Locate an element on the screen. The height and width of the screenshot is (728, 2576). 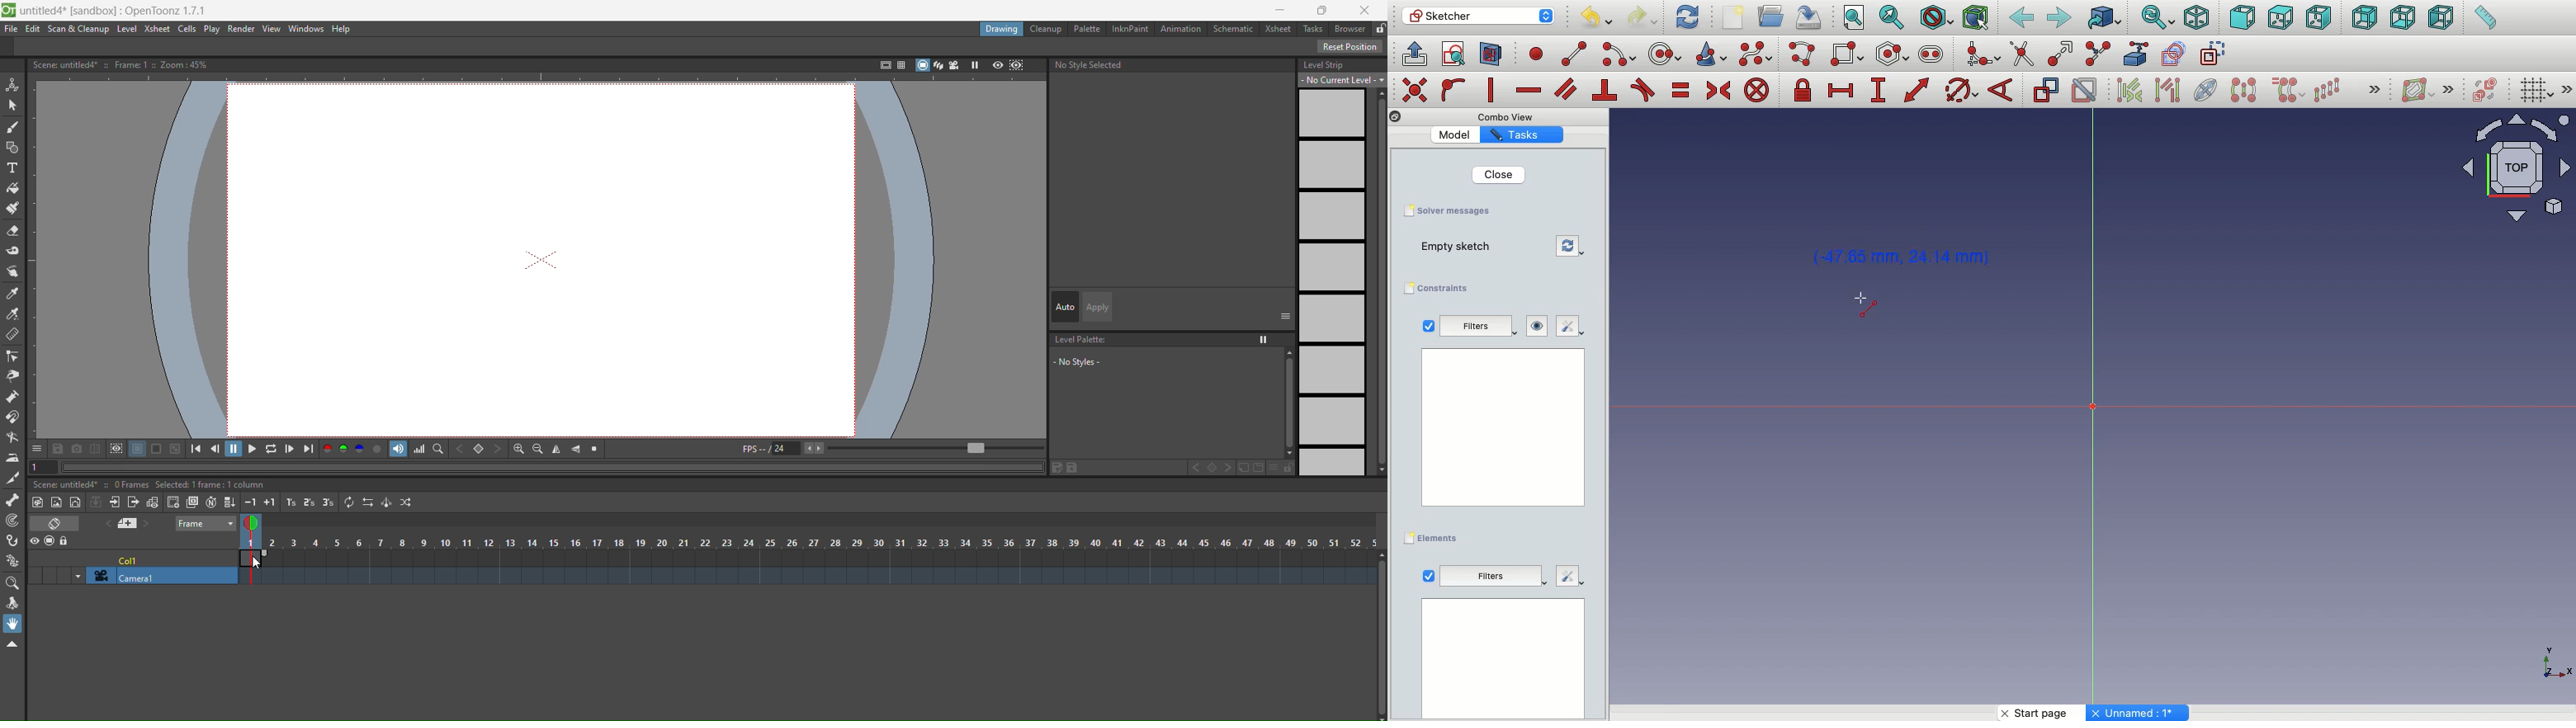
RGB channel is located at coordinates (343, 449).